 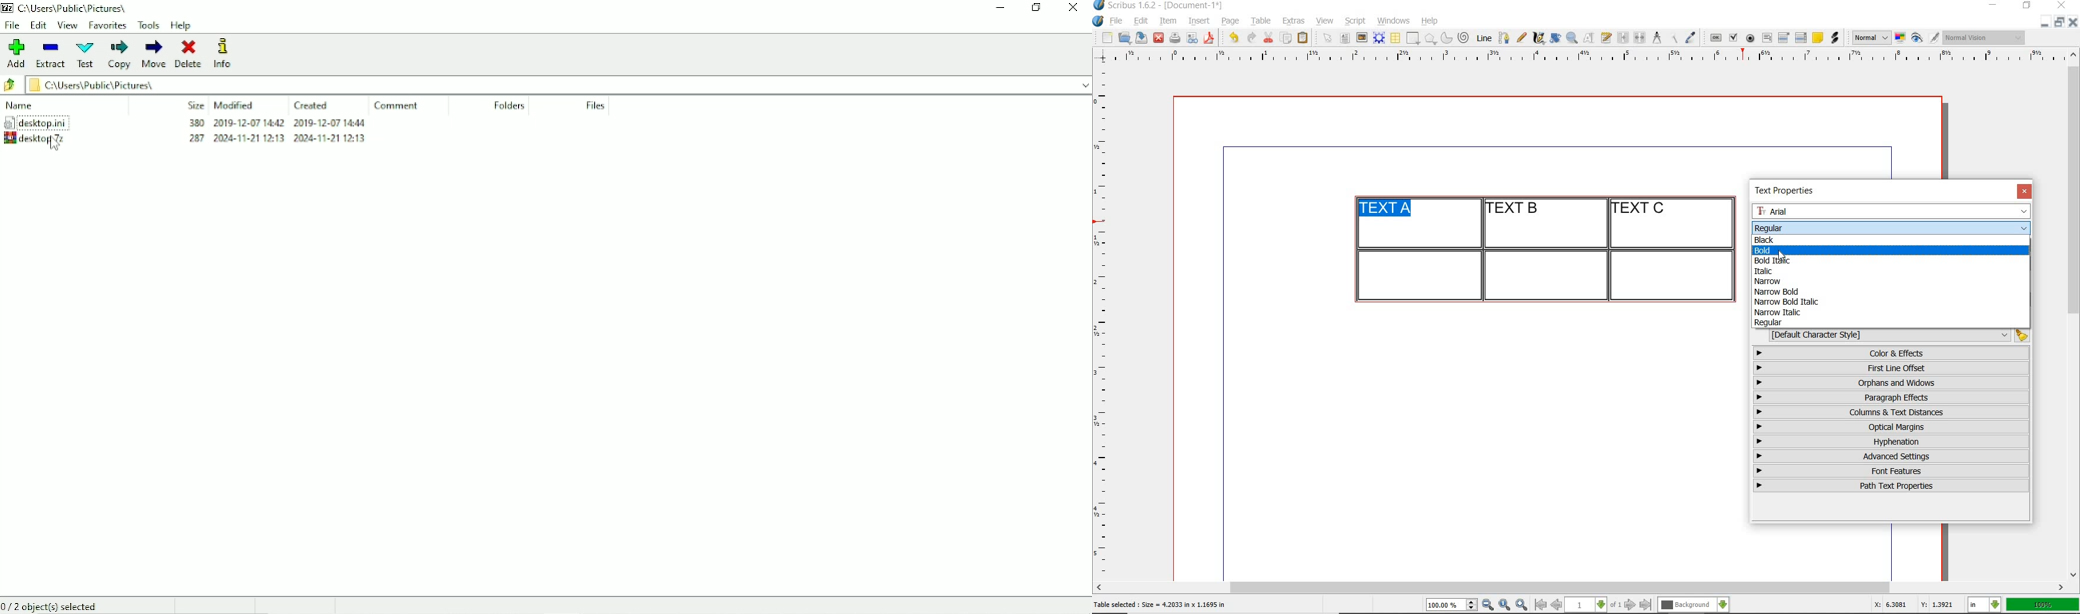 I want to click on ruler, so click(x=1105, y=321).